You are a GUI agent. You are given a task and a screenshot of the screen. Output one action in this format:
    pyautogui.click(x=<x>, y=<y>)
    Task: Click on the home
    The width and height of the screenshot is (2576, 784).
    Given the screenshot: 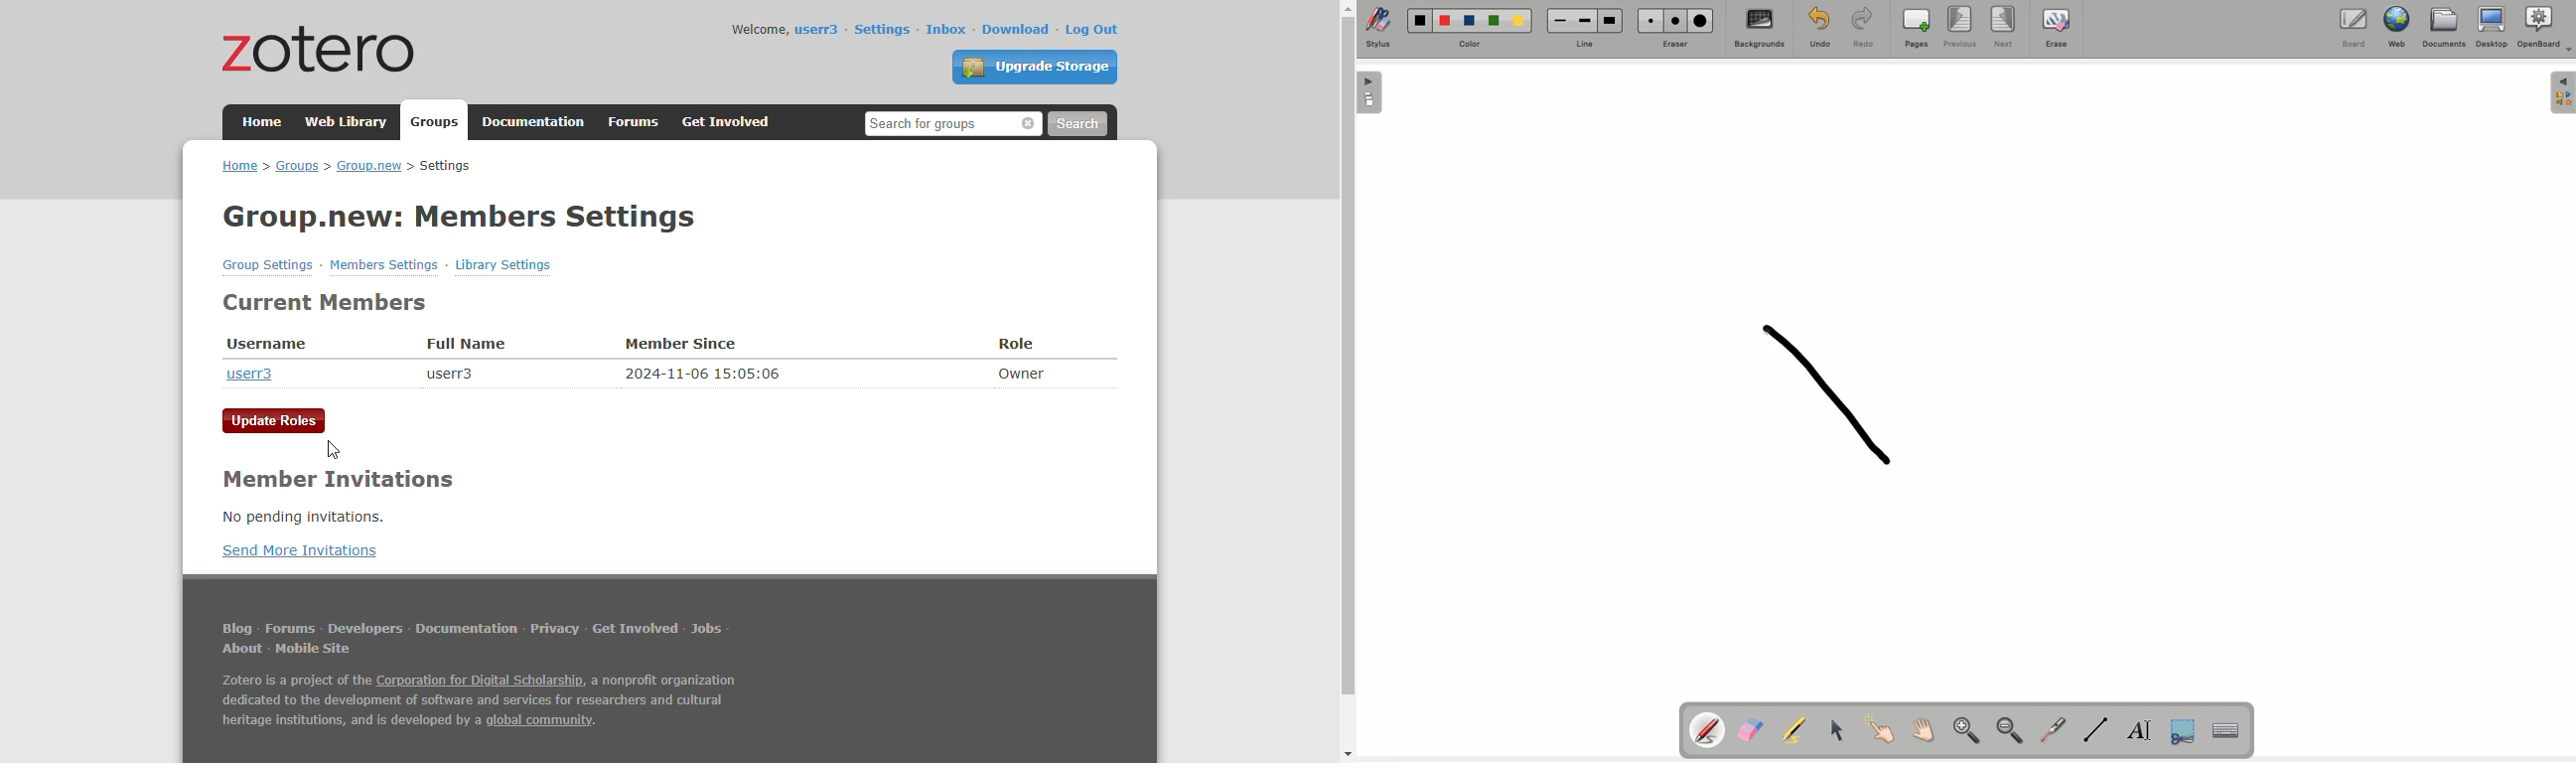 What is the action you would take?
    pyautogui.click(x=263, y=120)
    